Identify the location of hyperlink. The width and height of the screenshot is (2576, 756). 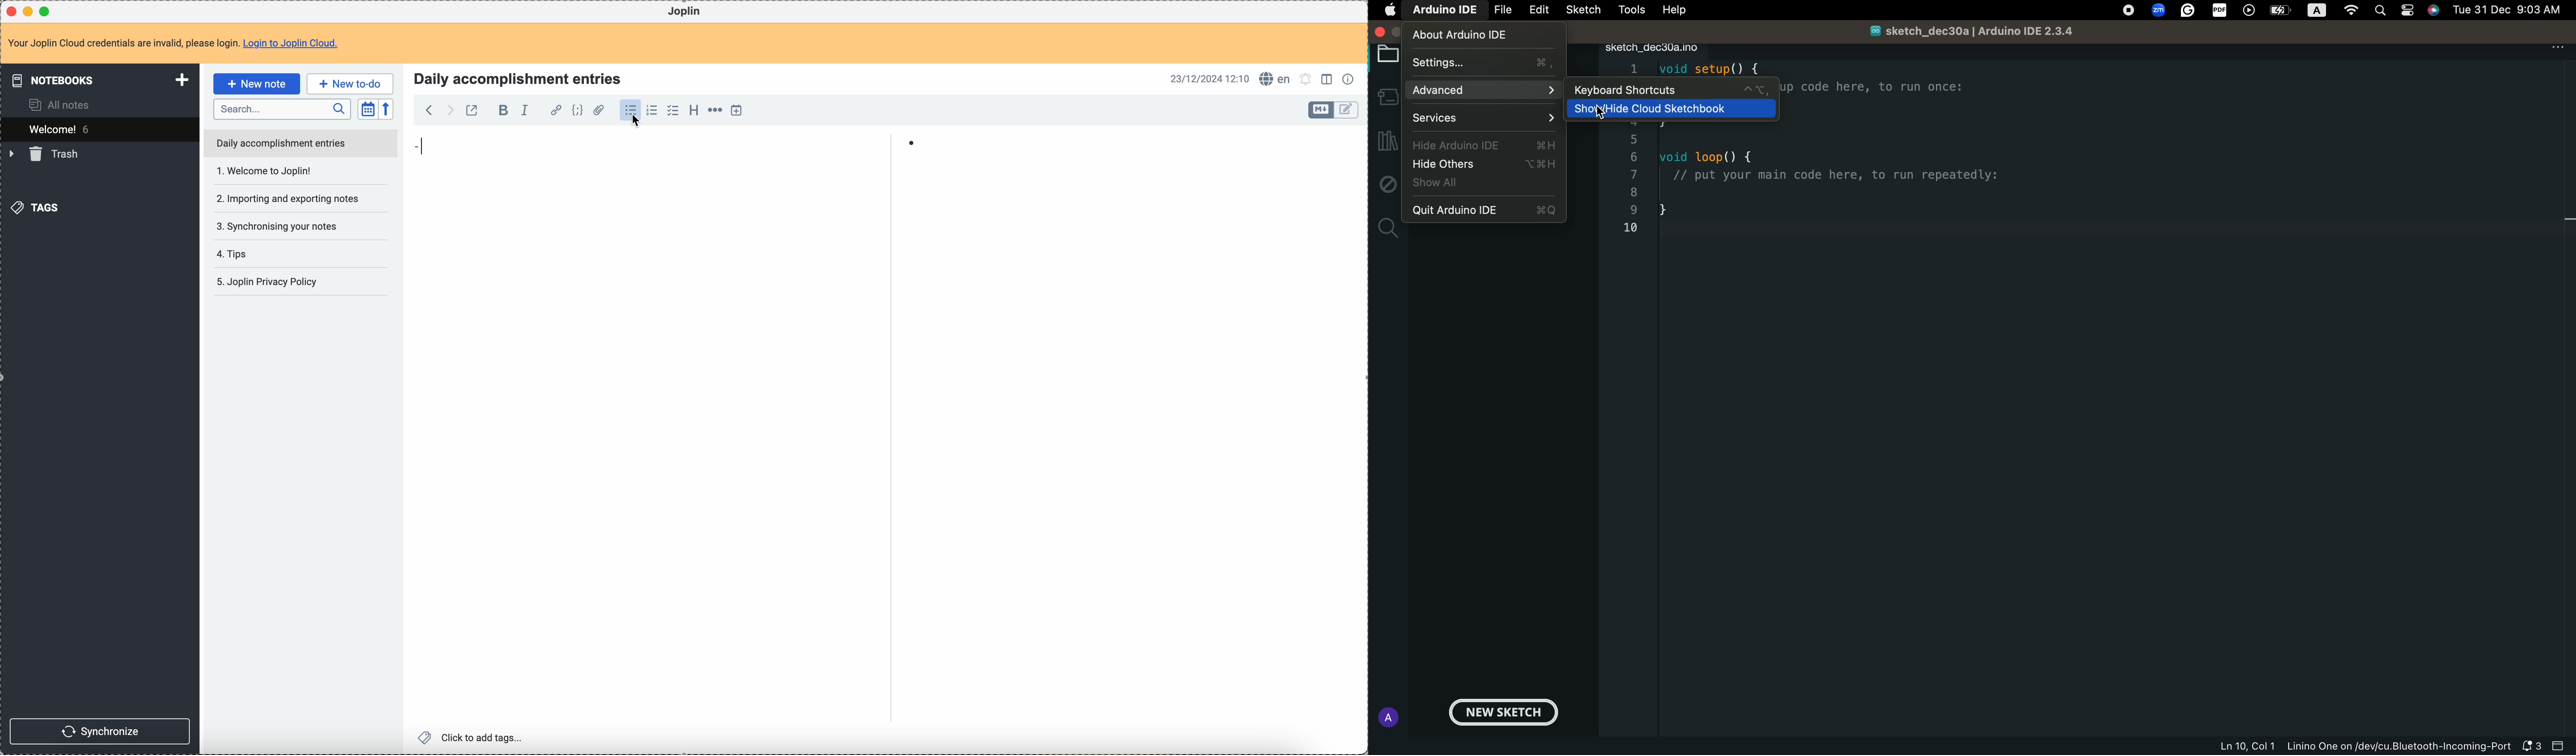
(556, 111).